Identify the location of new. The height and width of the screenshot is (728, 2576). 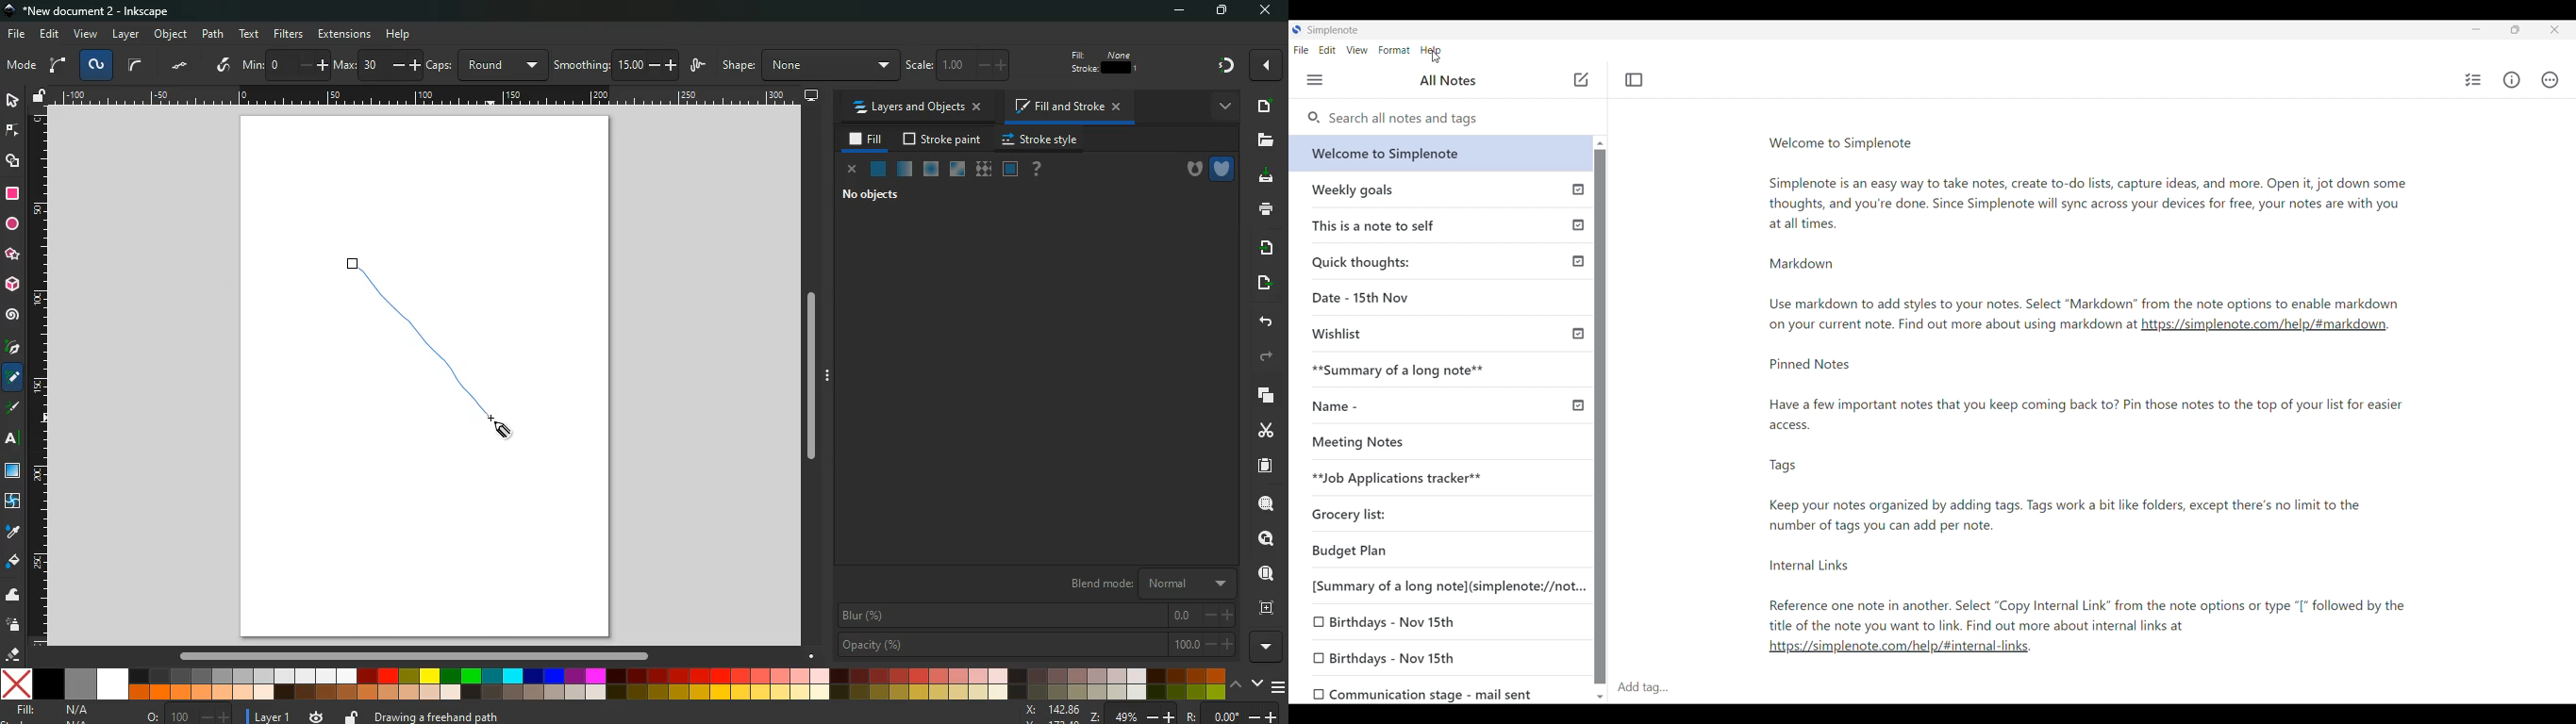
(1265, 106).